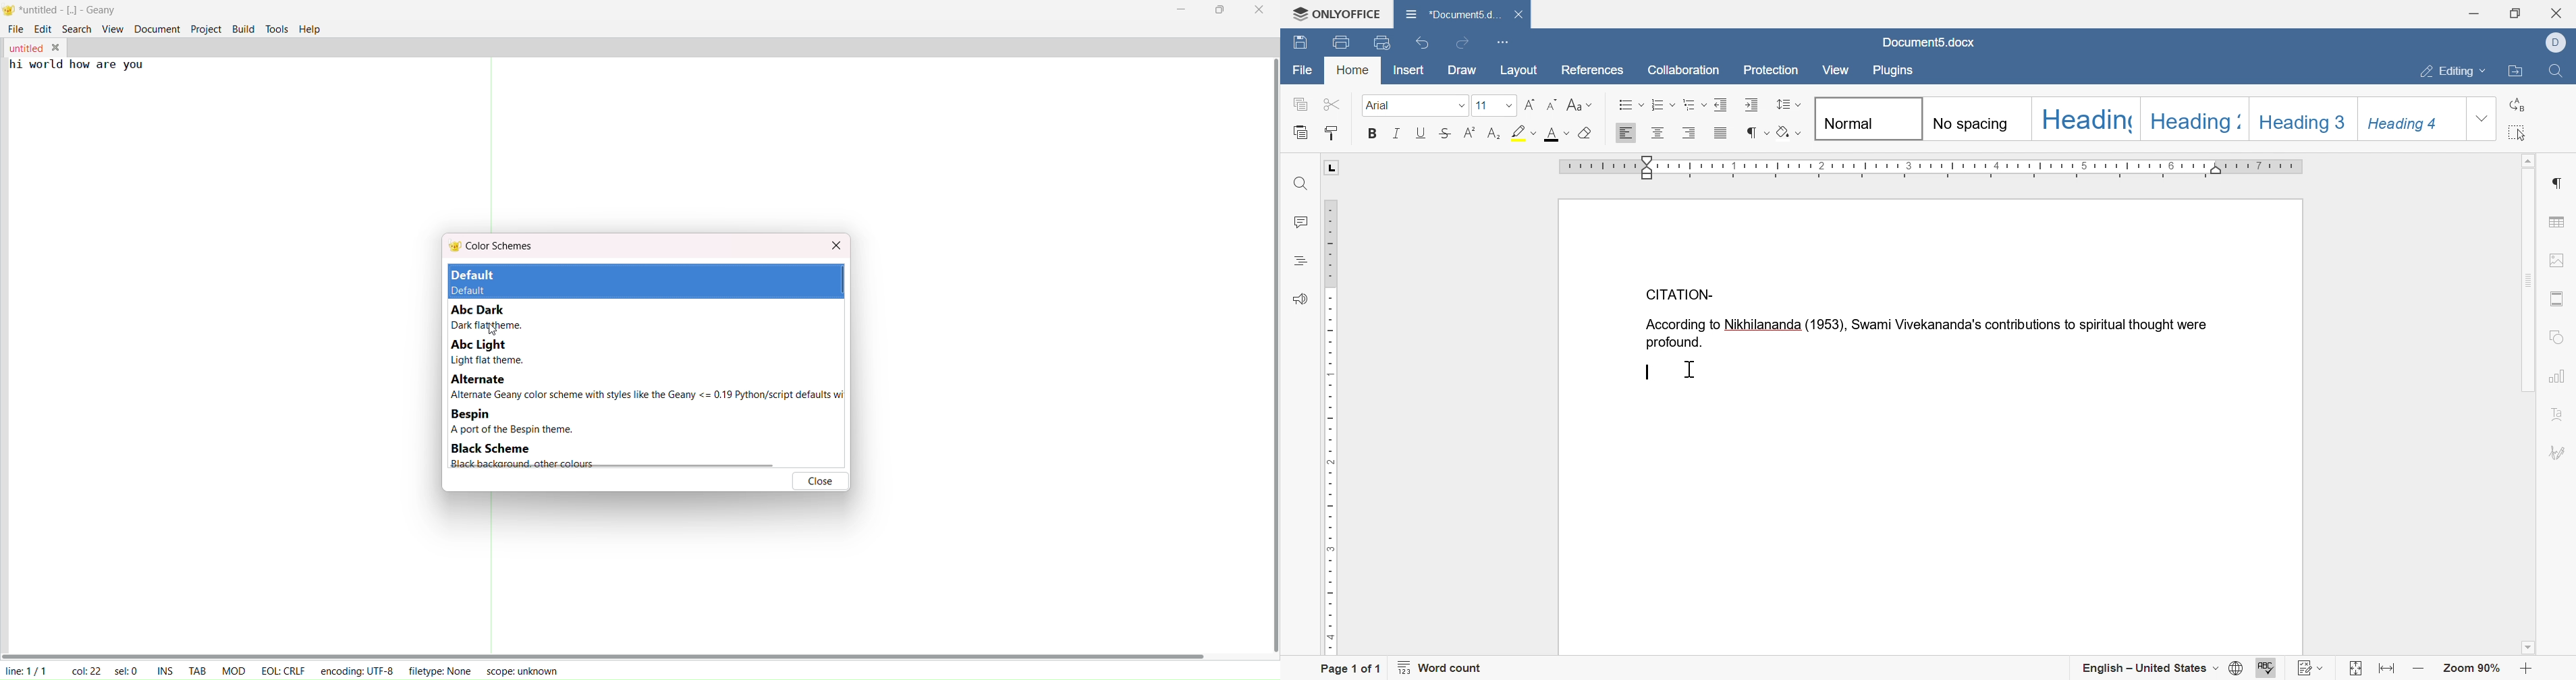 The width and height of the screenshot is (2576, 700). I want to click on track changes, so click(2311, 666).